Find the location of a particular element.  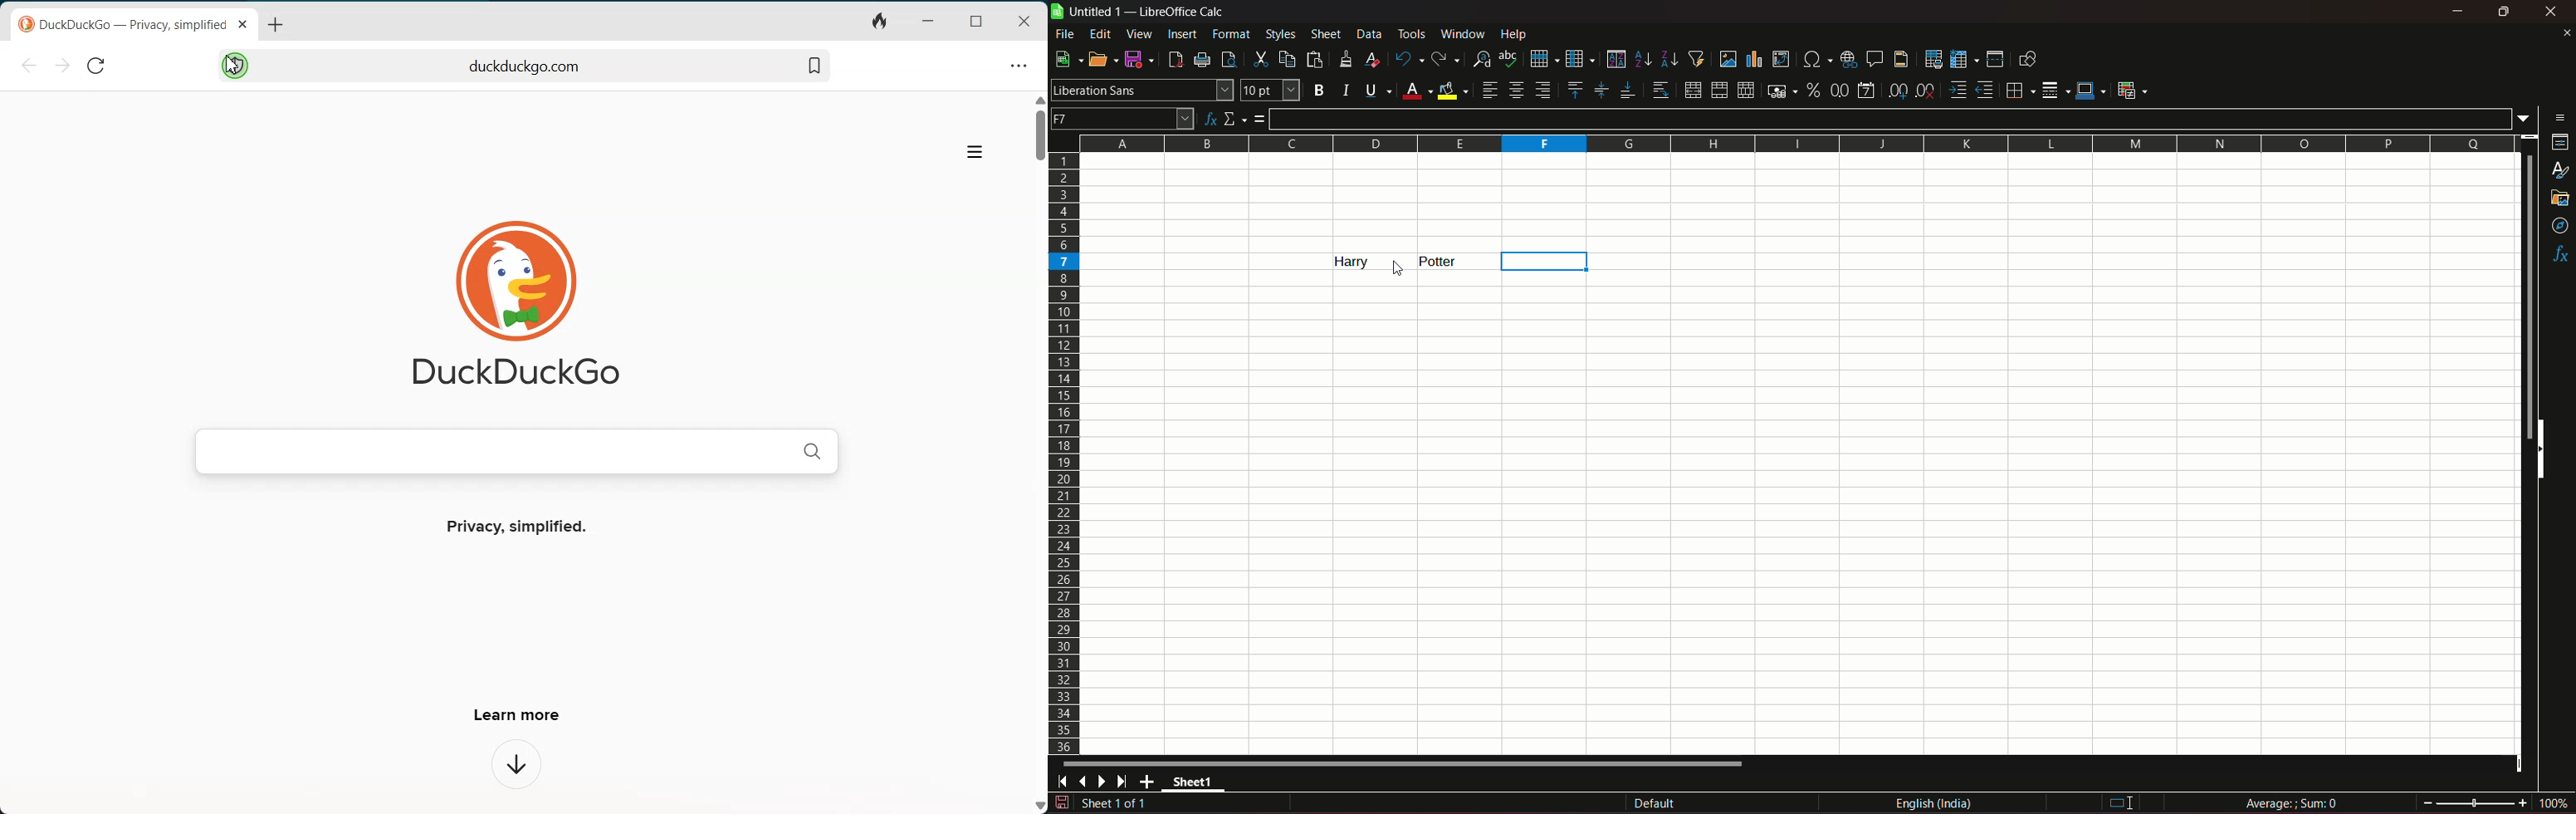

align bottom is located at coordinates (1626, 90).